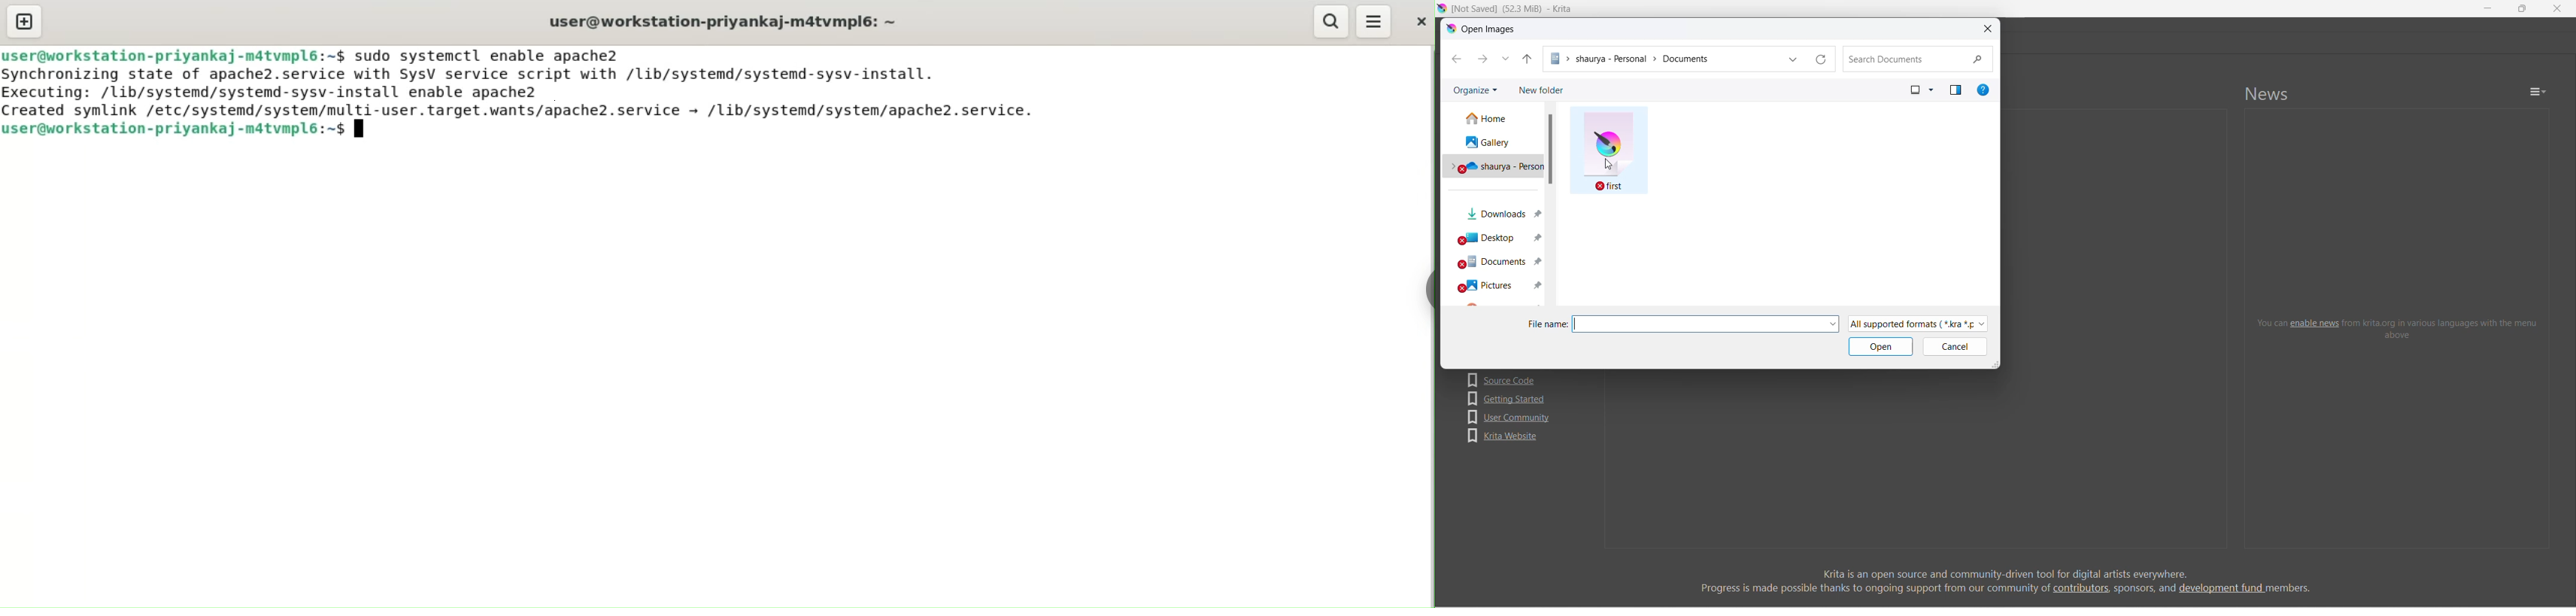  Describe the element at coordinates (1527, 59) in the screenshot. I see `up to` at that location.